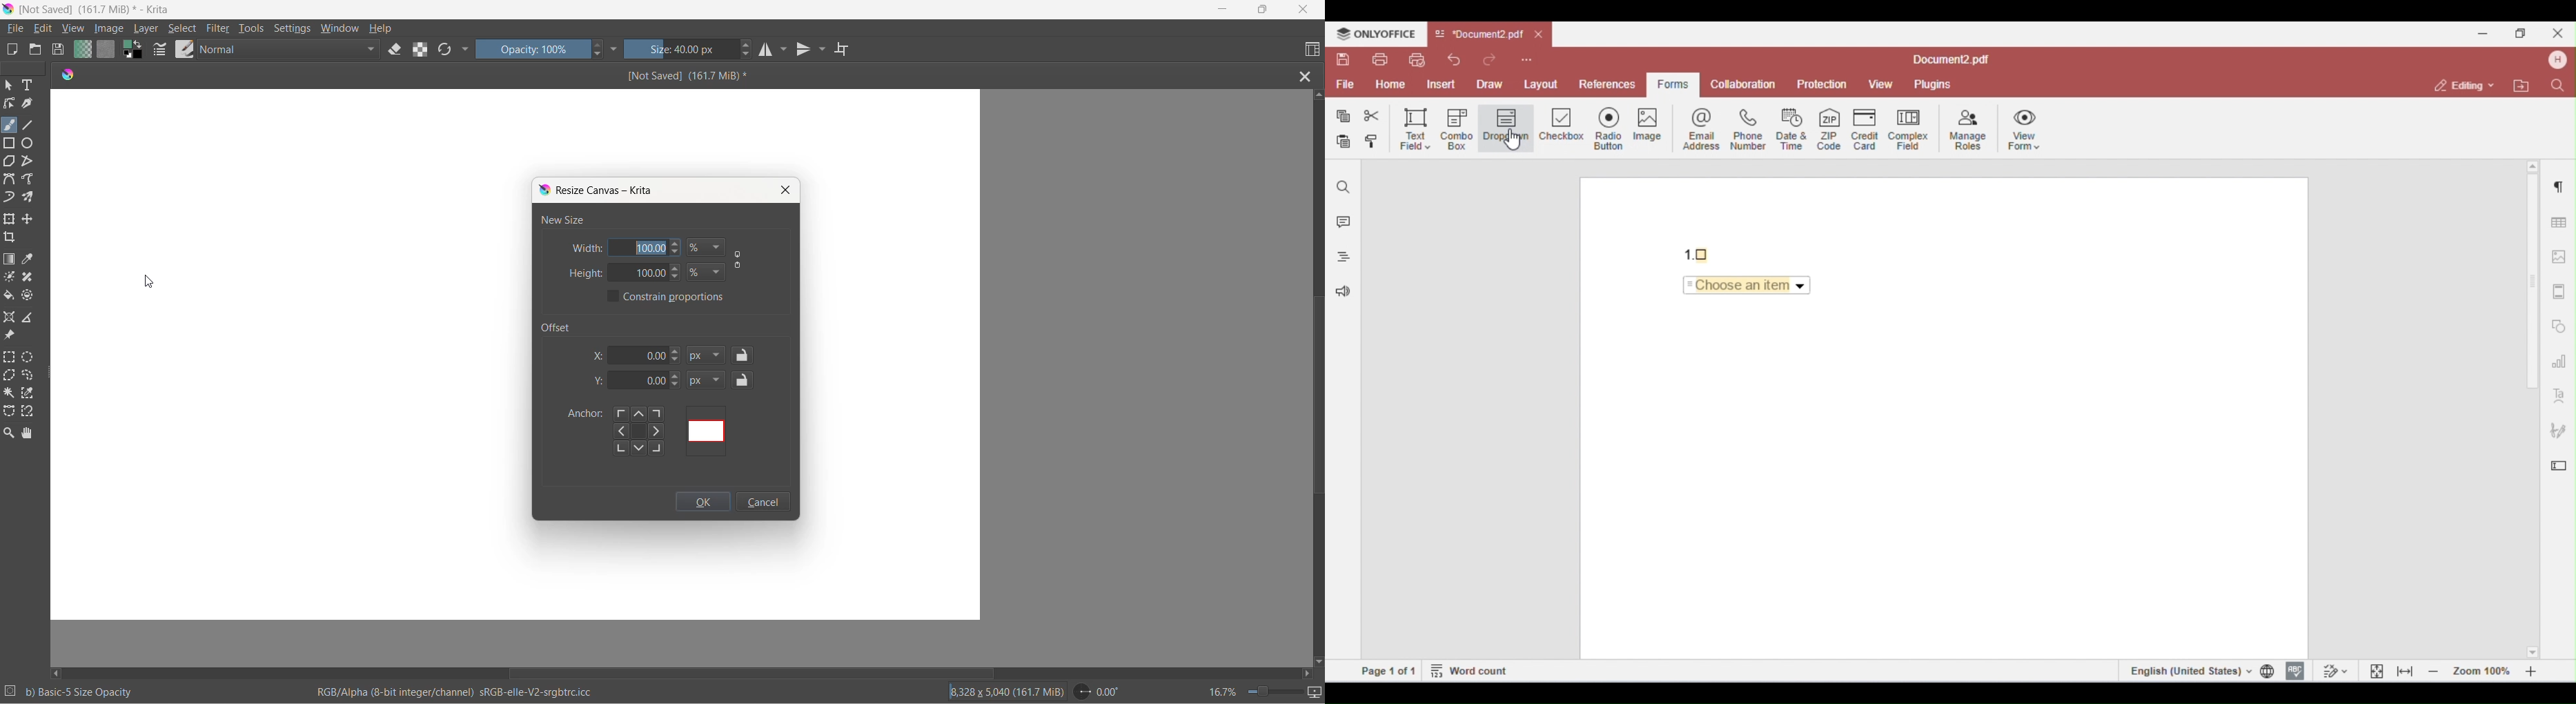  What do you see at coordinates (183, 30) in the screenshot?
I see `select` at bounding box center [183, 30].